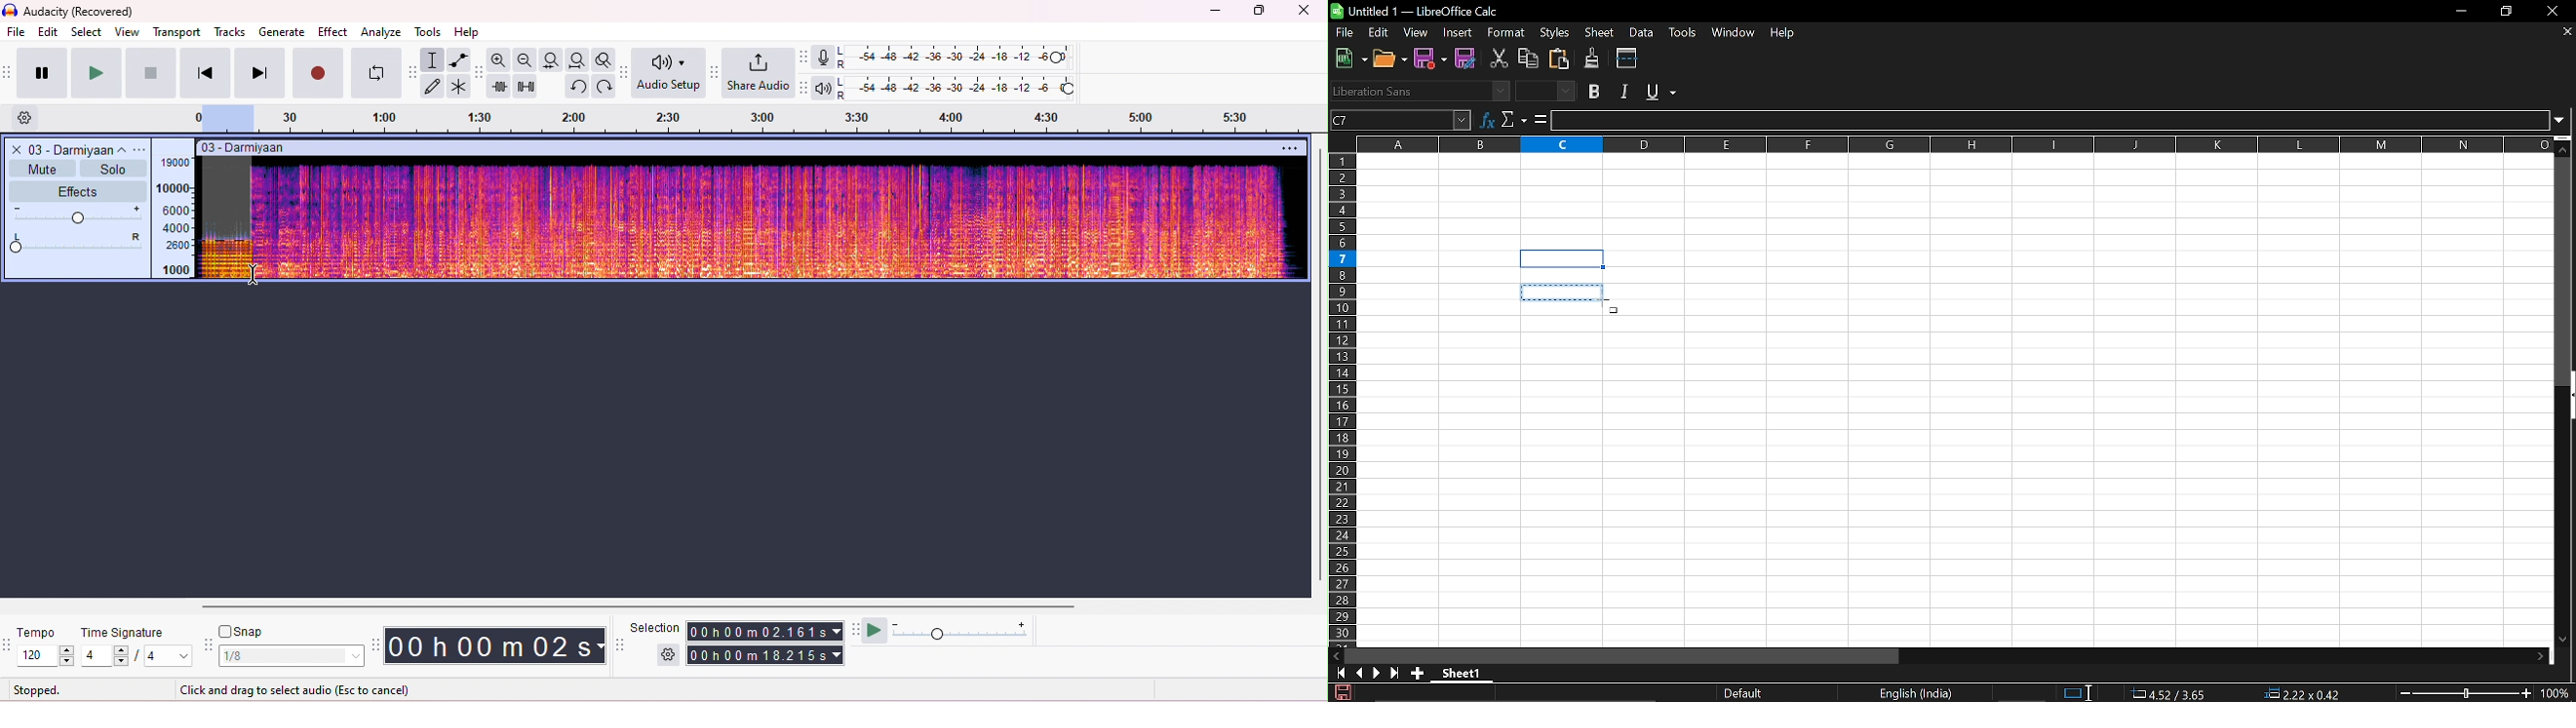 This screenshot has height=728, width=2576. Describe the element at coordinates (2568, 31) in the screenshot. I see `Close document` at that location.